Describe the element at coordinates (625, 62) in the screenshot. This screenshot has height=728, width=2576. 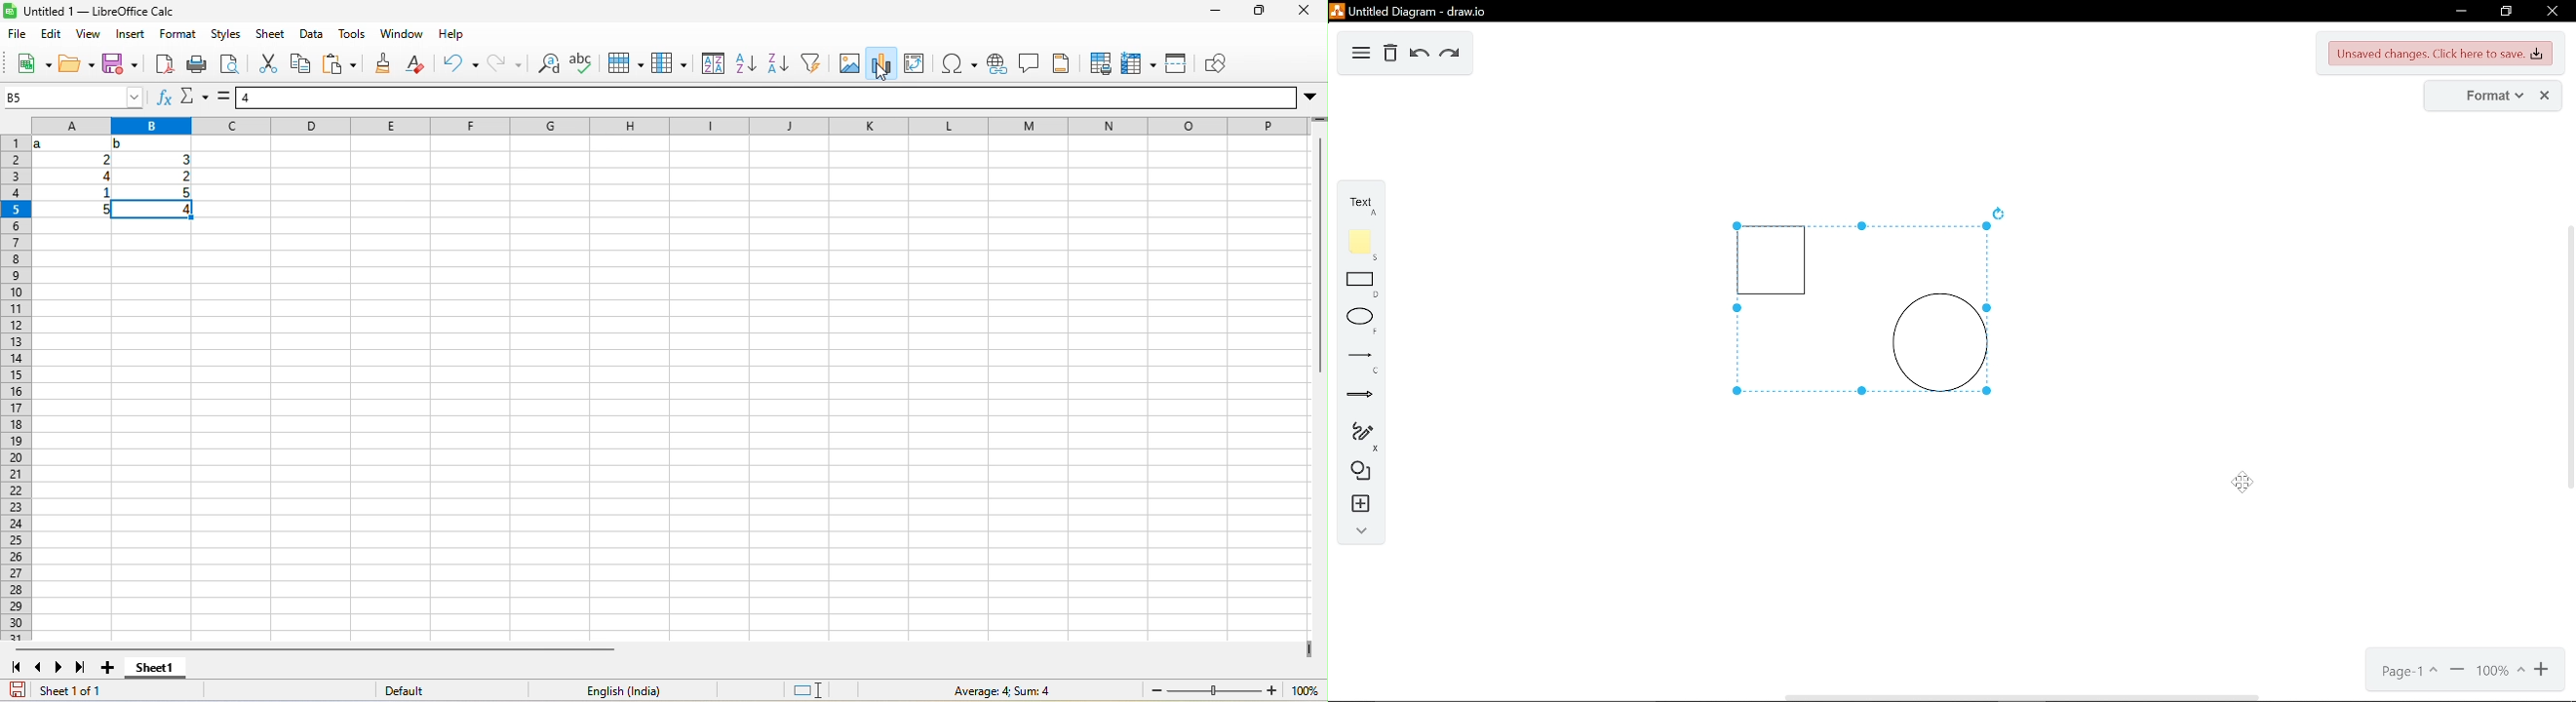
I see `row` at that location.